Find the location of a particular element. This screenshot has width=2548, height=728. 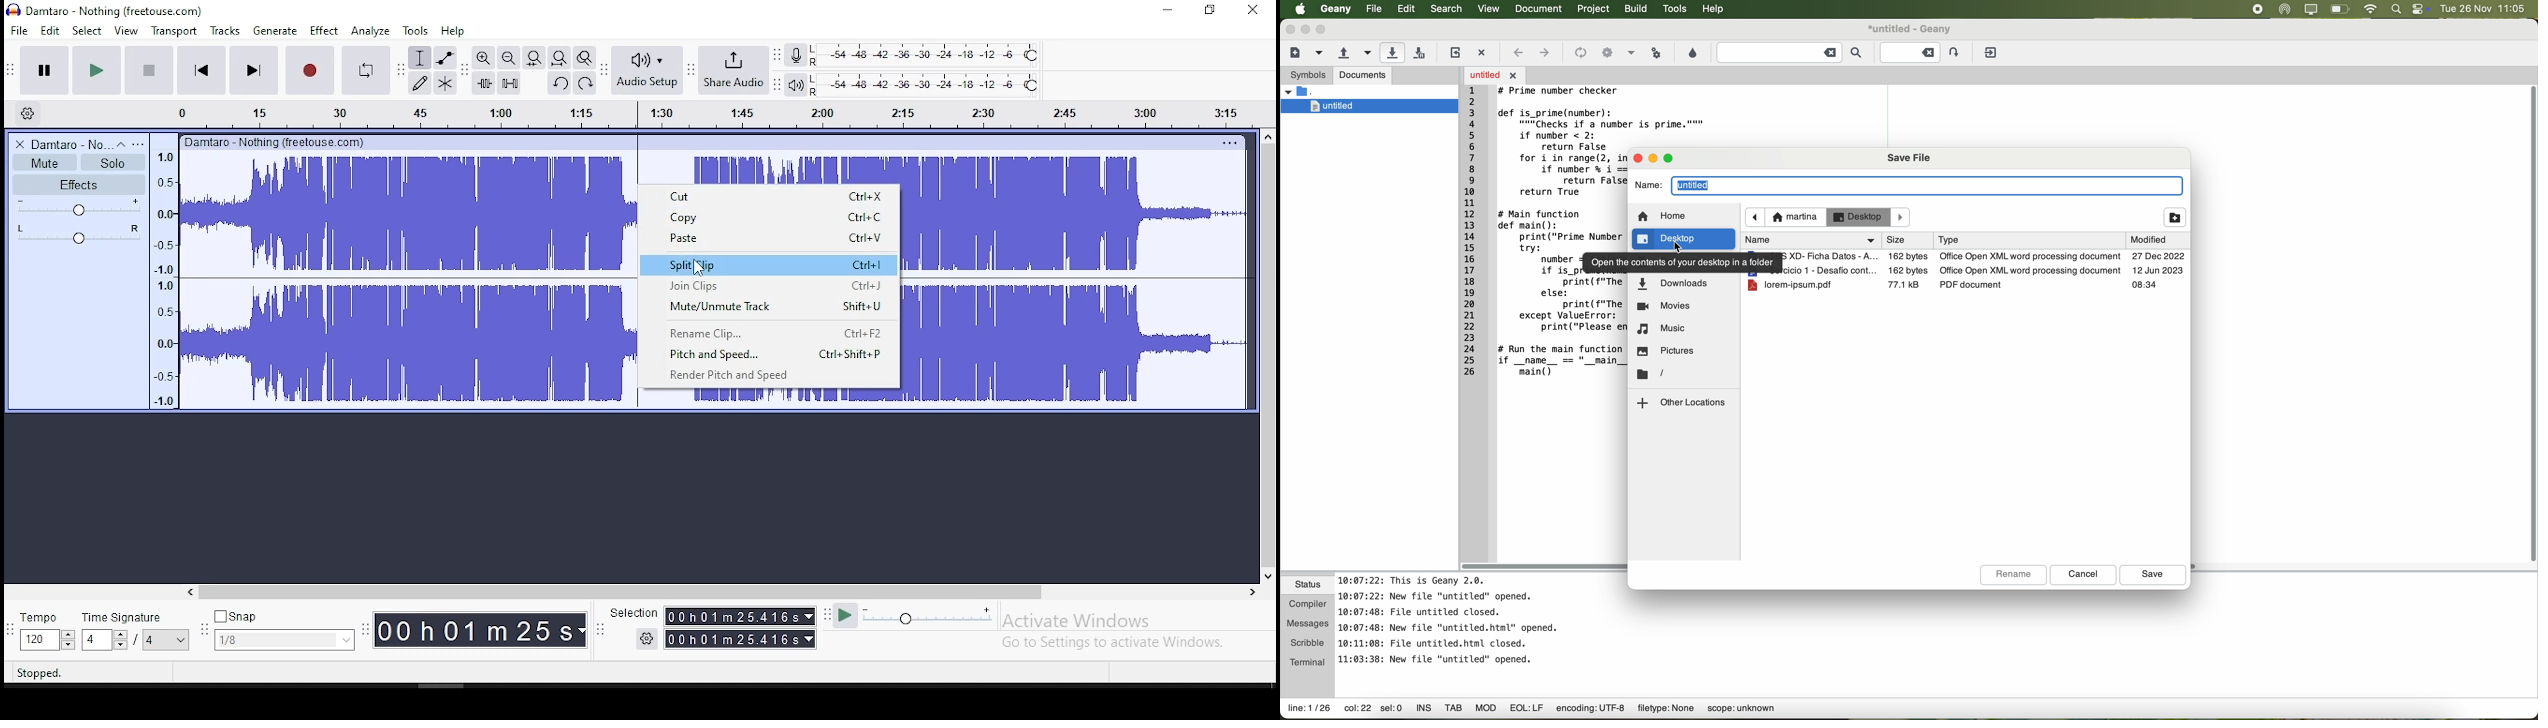

record meter is located at coordinates (796, 55).